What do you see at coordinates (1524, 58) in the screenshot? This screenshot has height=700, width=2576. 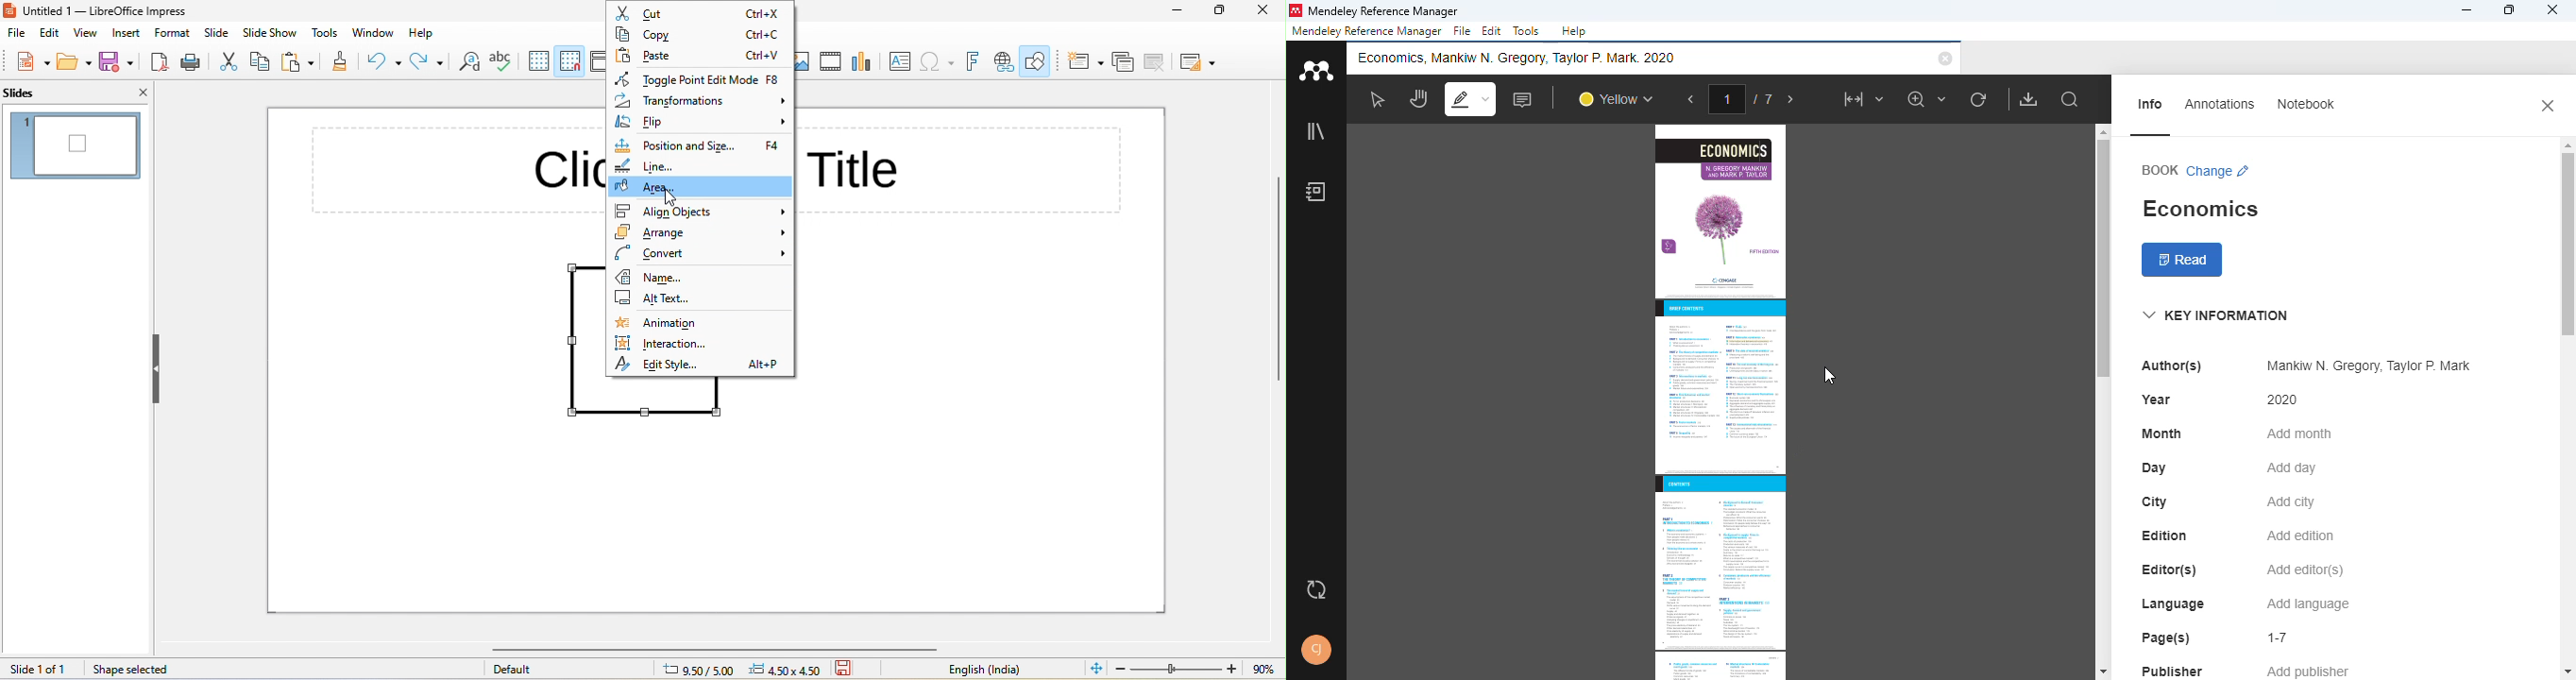 I see `Economics, Mankiw N. Gregory, Taylor P. Mark. 2020` at bounding box center [1524, 58].